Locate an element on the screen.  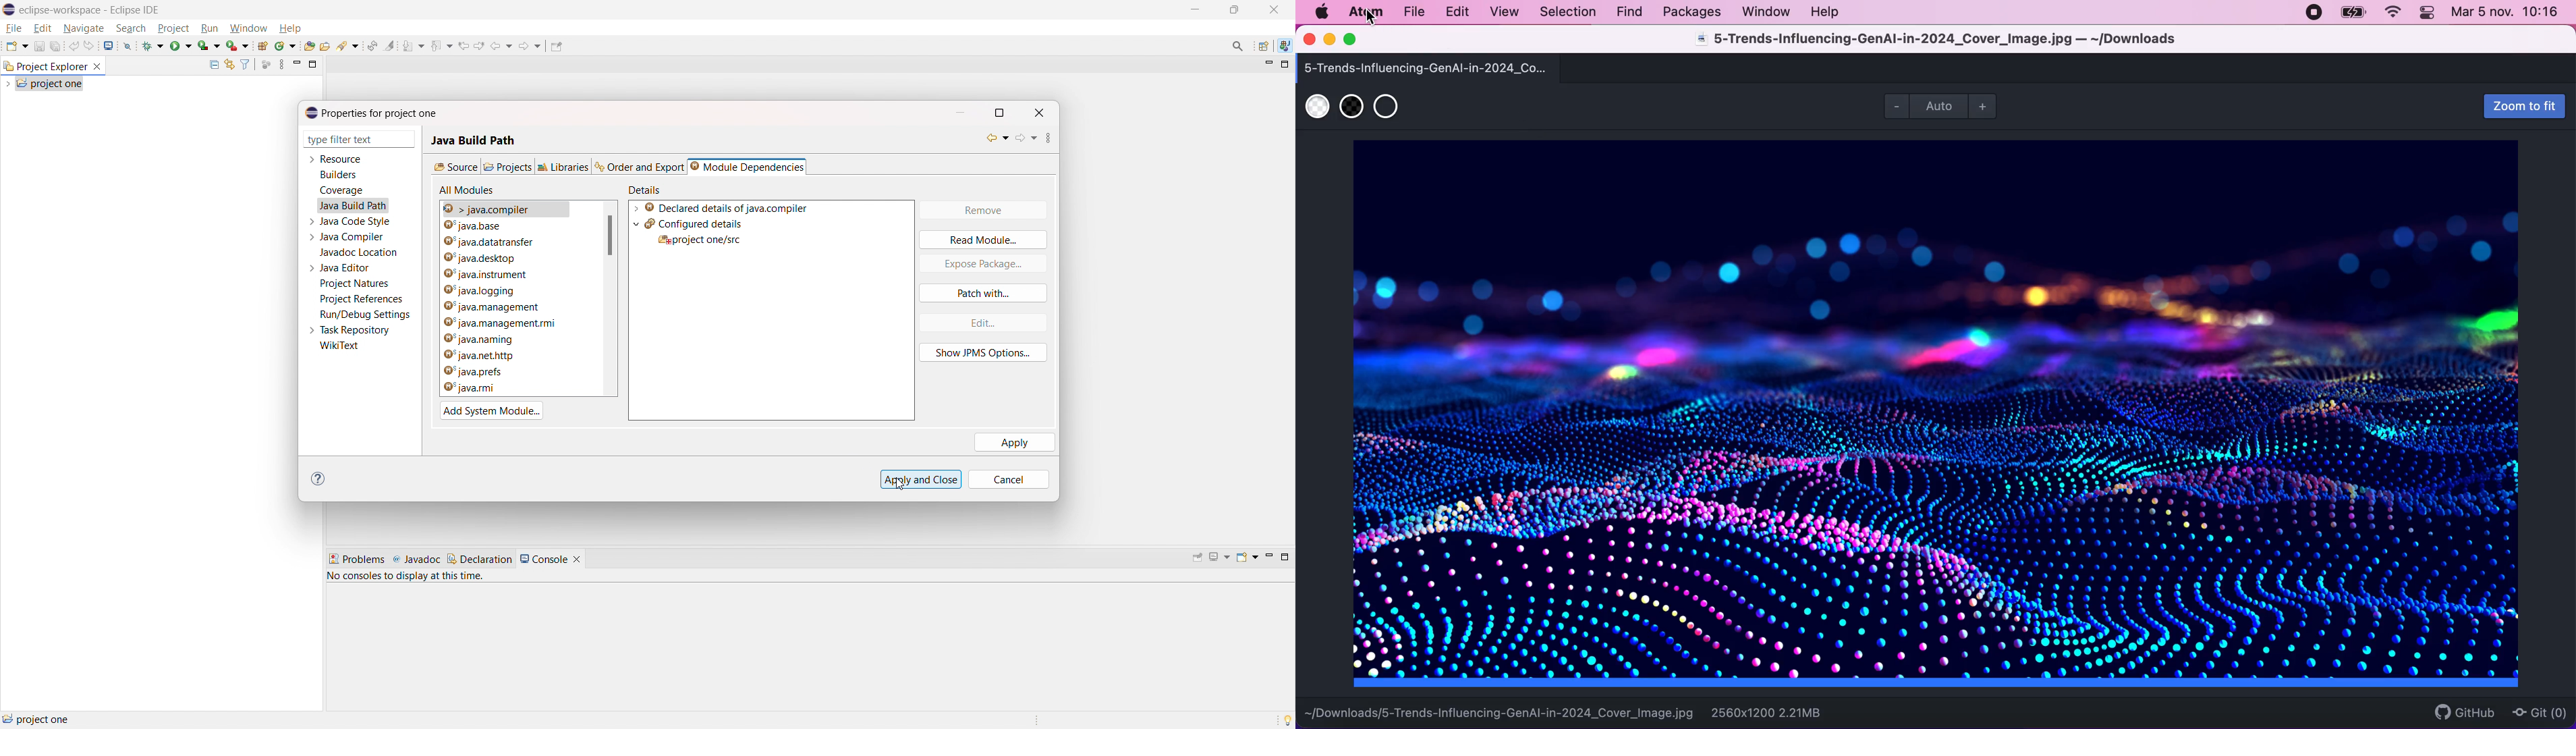
search is located at coordinates (132, 28).